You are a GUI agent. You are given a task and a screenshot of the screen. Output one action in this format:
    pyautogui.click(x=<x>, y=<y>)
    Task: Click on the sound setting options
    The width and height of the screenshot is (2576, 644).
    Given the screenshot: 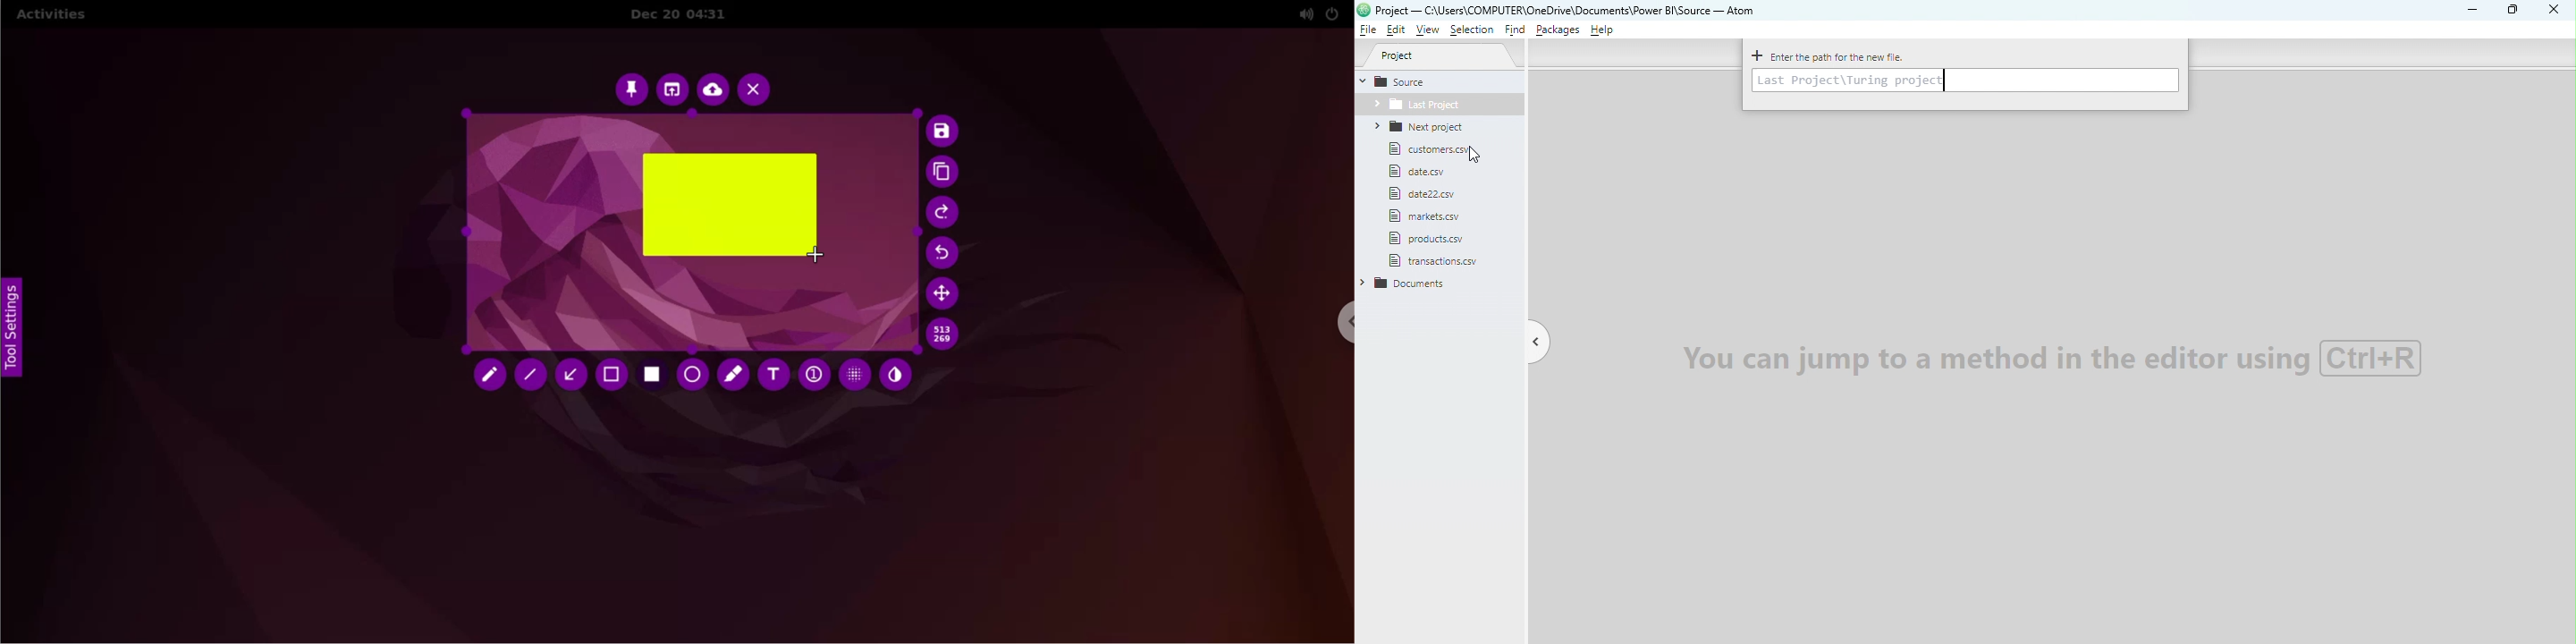 What is the action you would take?
    pyautogui.click(x=1302, y=14)
    